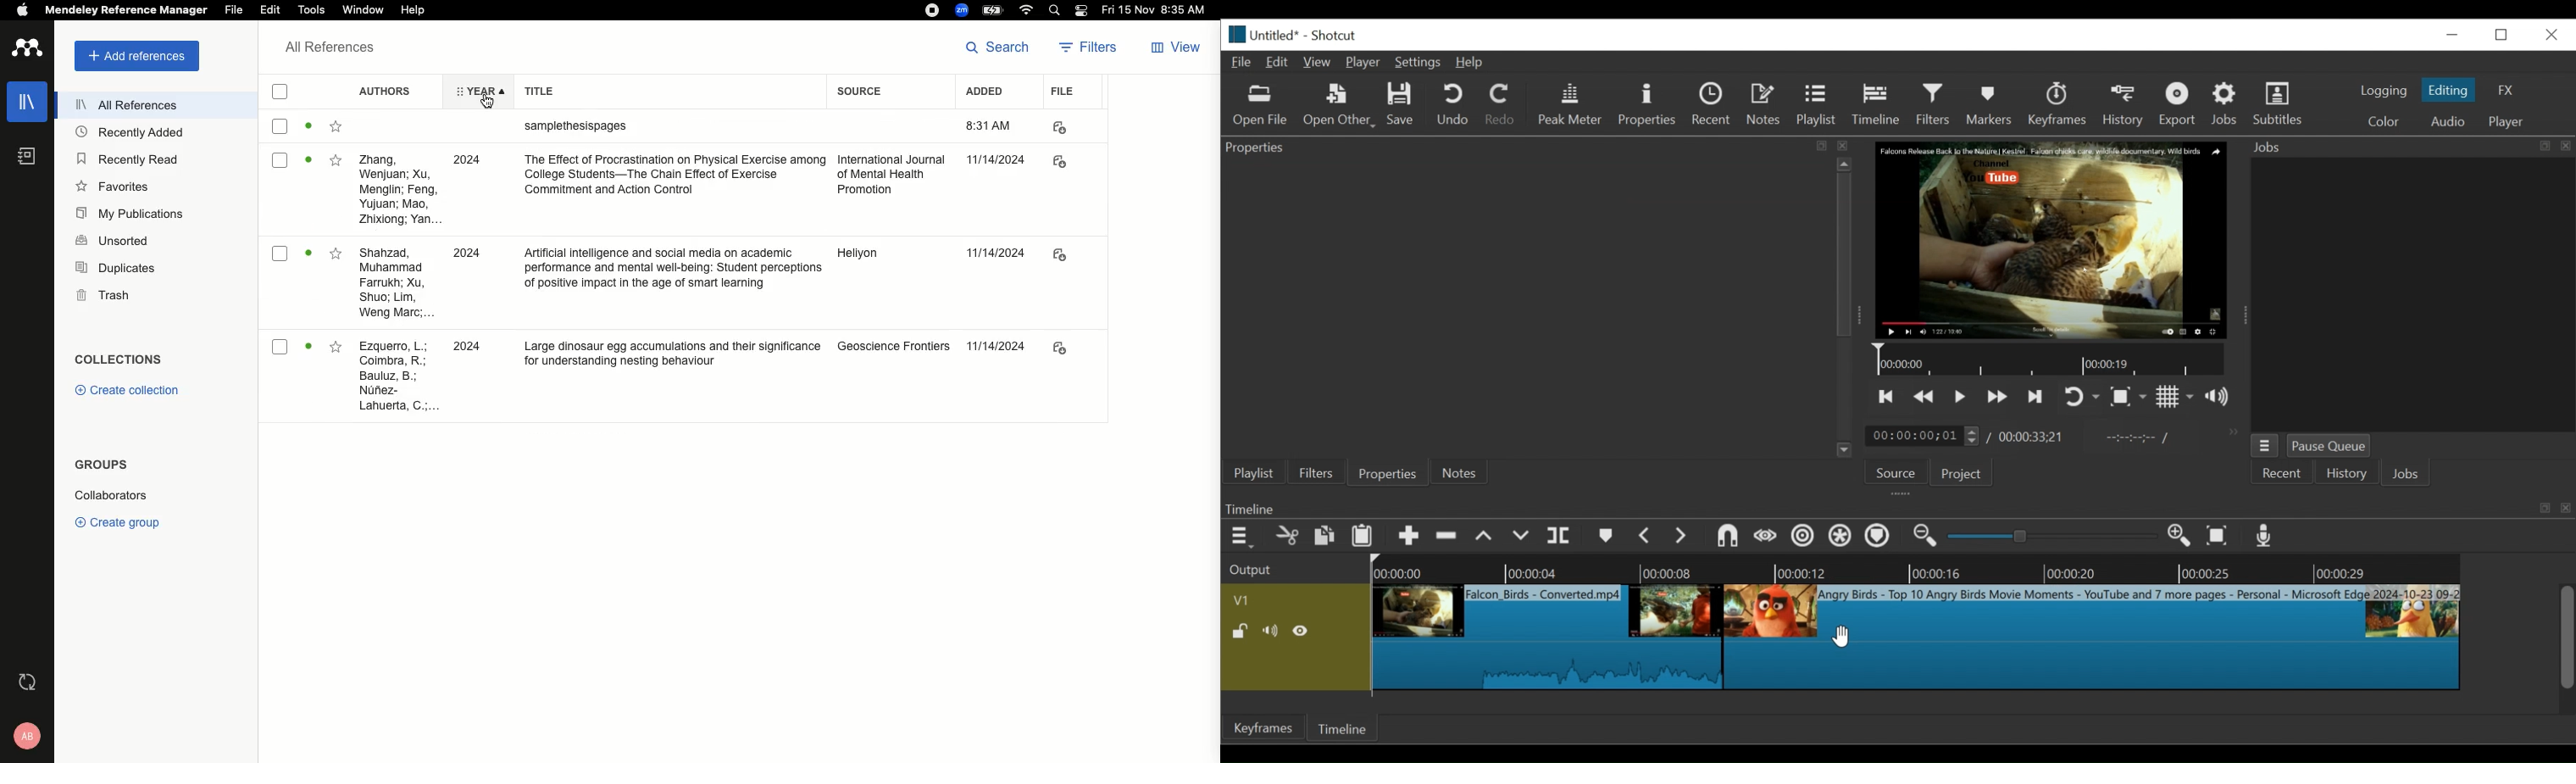 This screenshot has height=784, width=2576. I want to click on Toggle Zoom, so click(2129, 397).